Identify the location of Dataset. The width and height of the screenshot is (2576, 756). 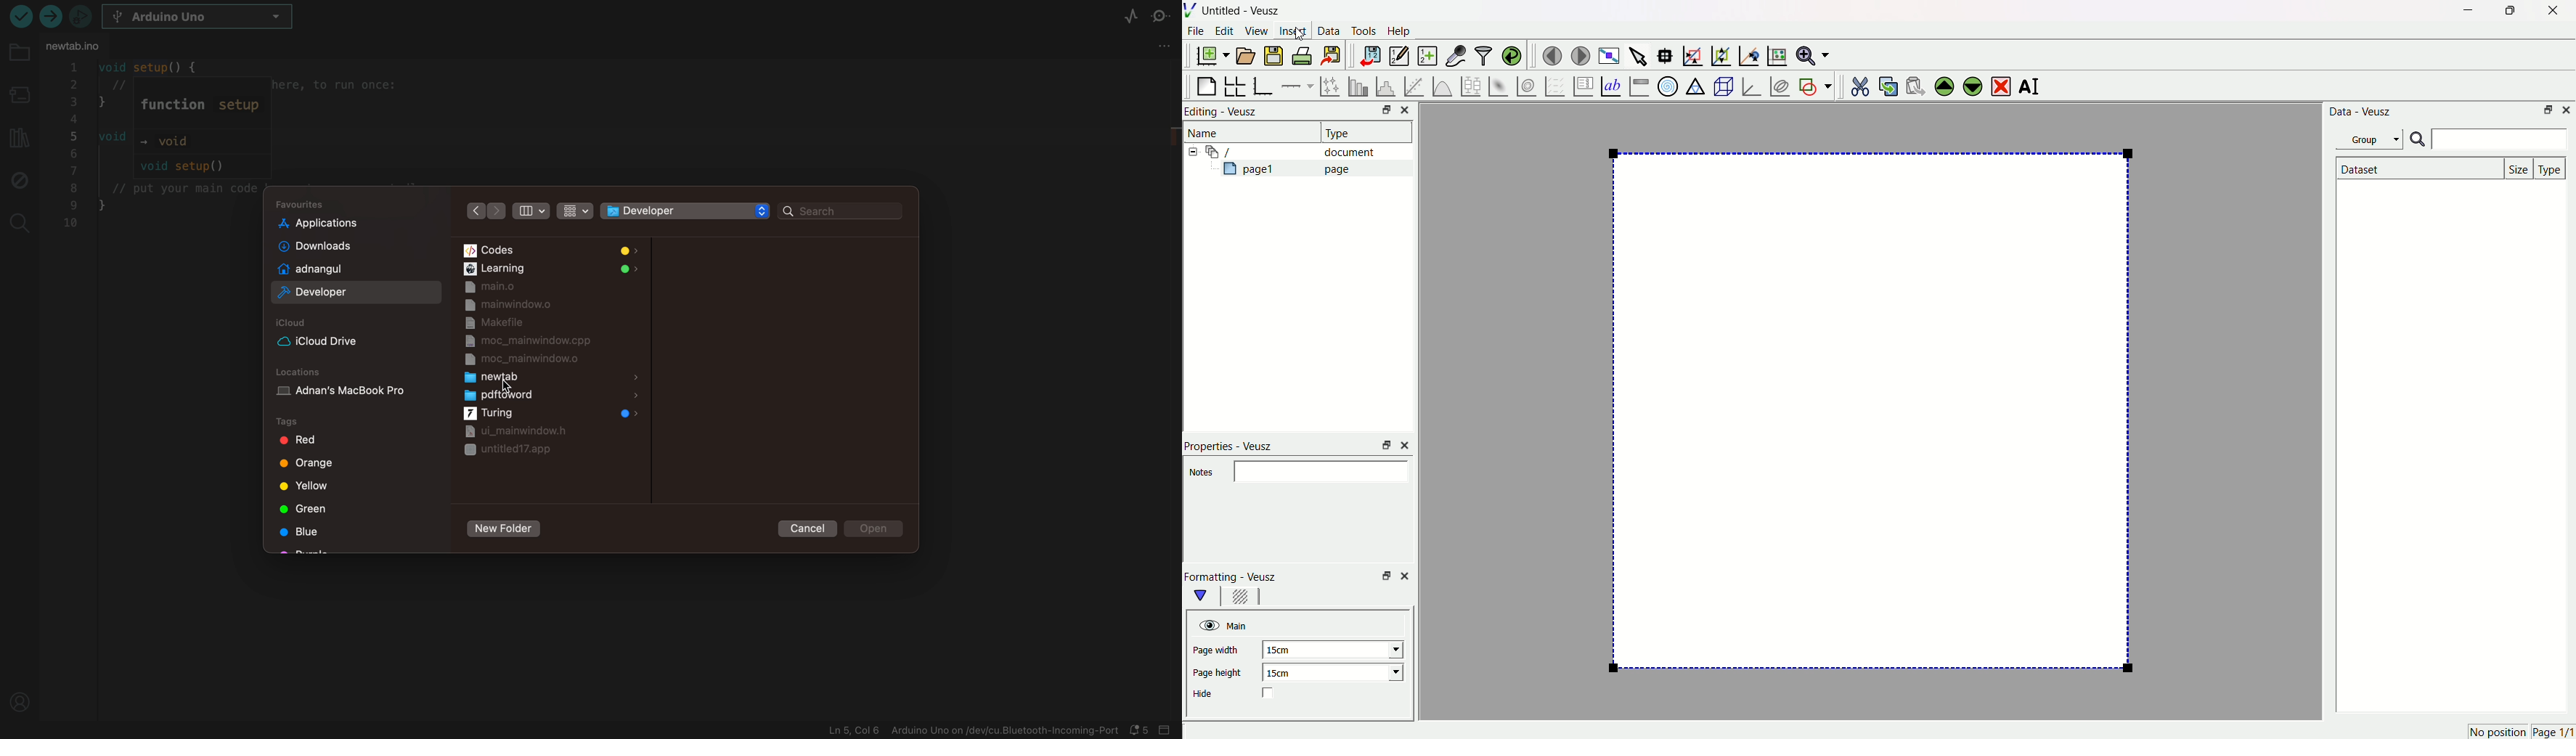
(2417, 168).